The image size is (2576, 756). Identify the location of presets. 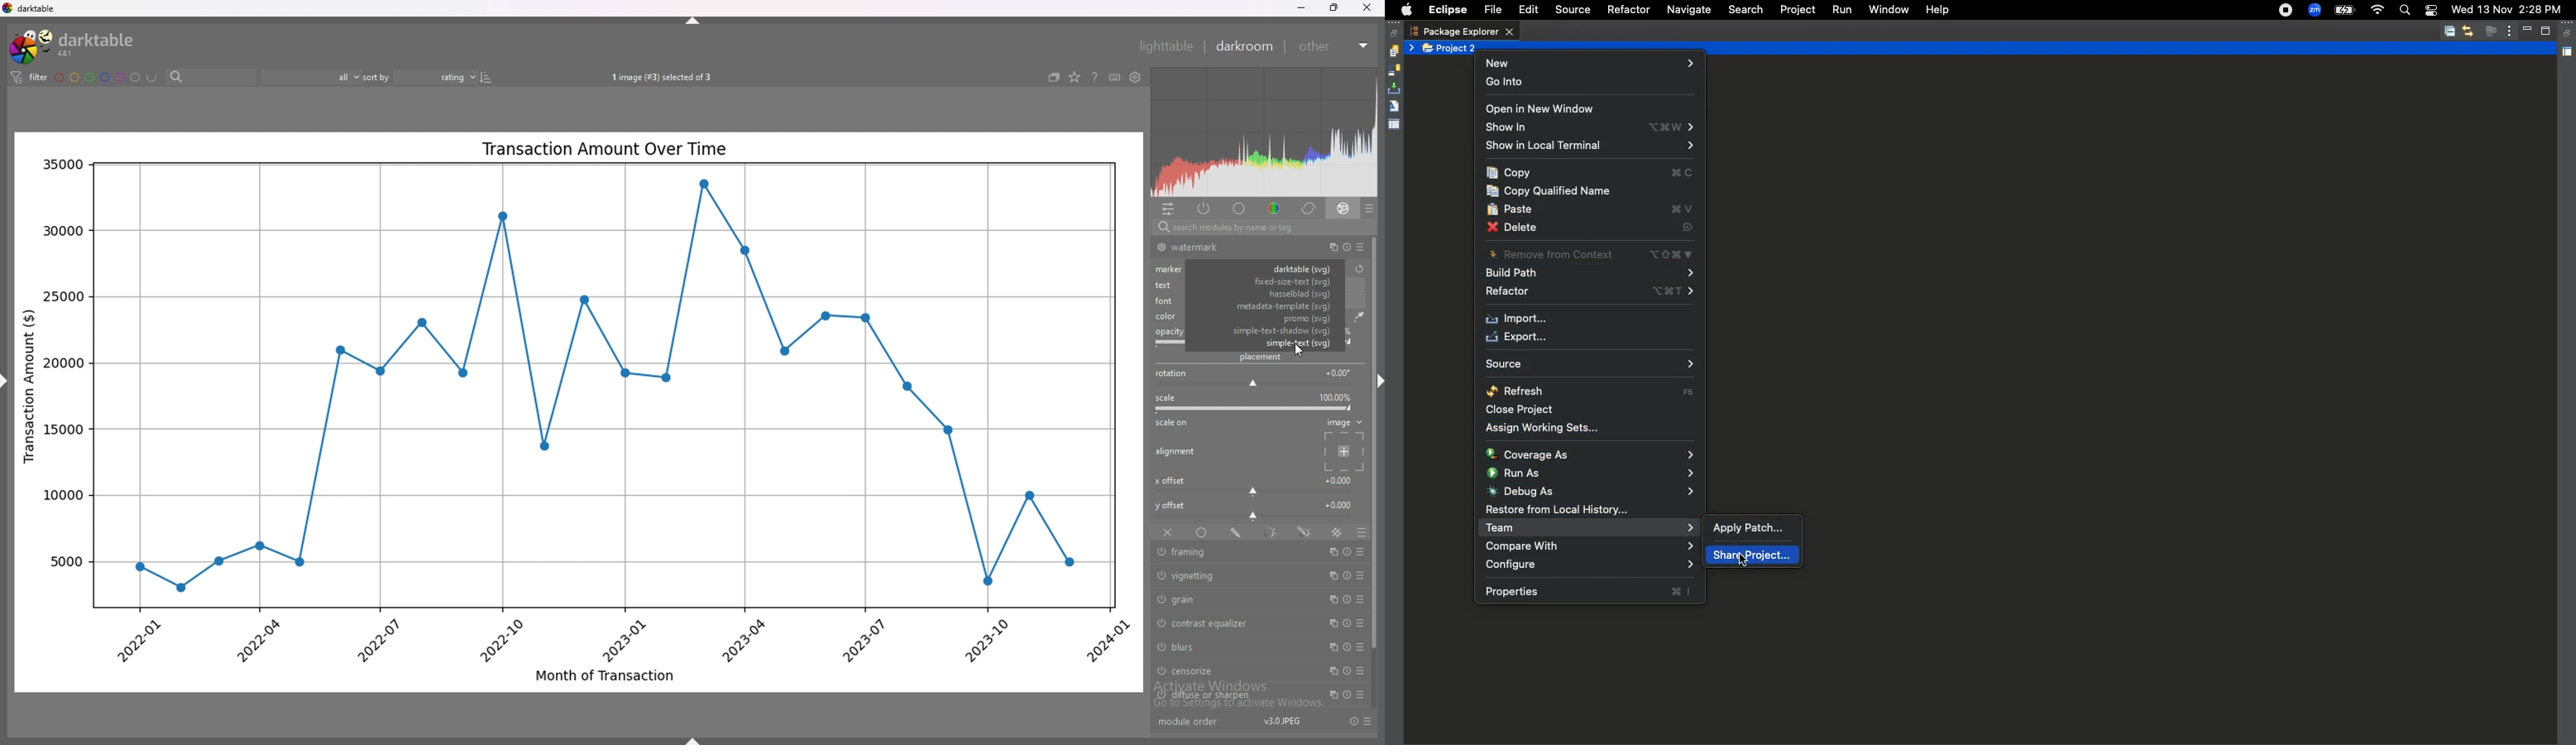
(1358, 694).